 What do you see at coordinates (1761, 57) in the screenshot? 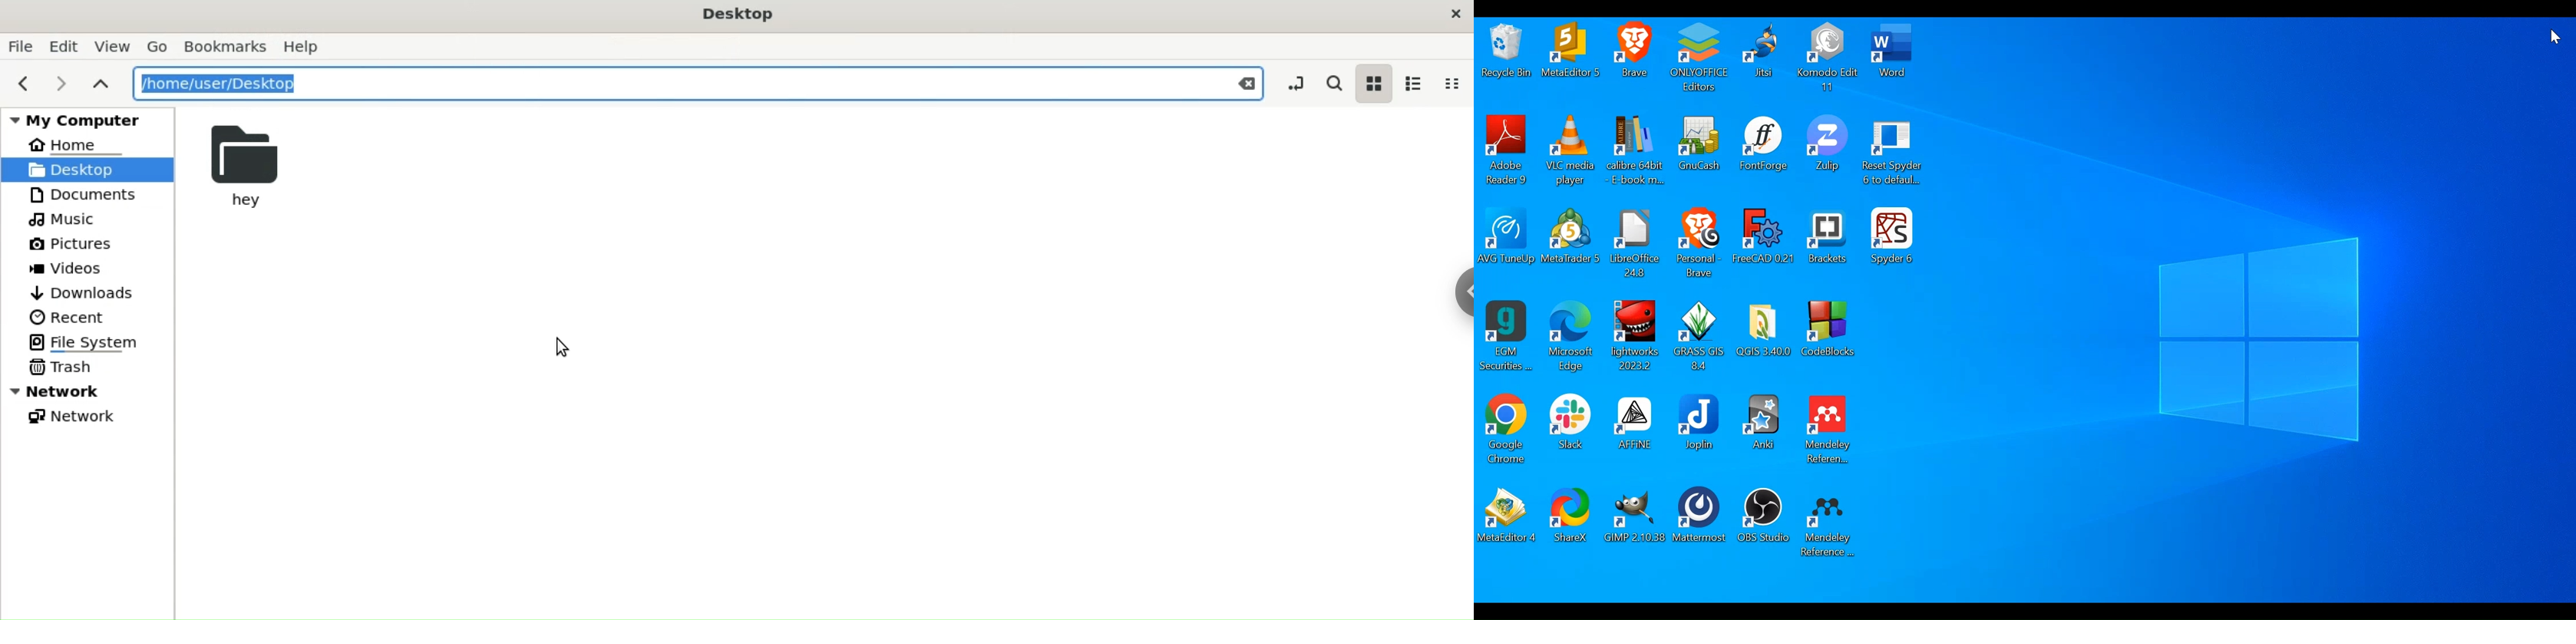
I see `Jitsi ` at bounding box center [1761, 57].